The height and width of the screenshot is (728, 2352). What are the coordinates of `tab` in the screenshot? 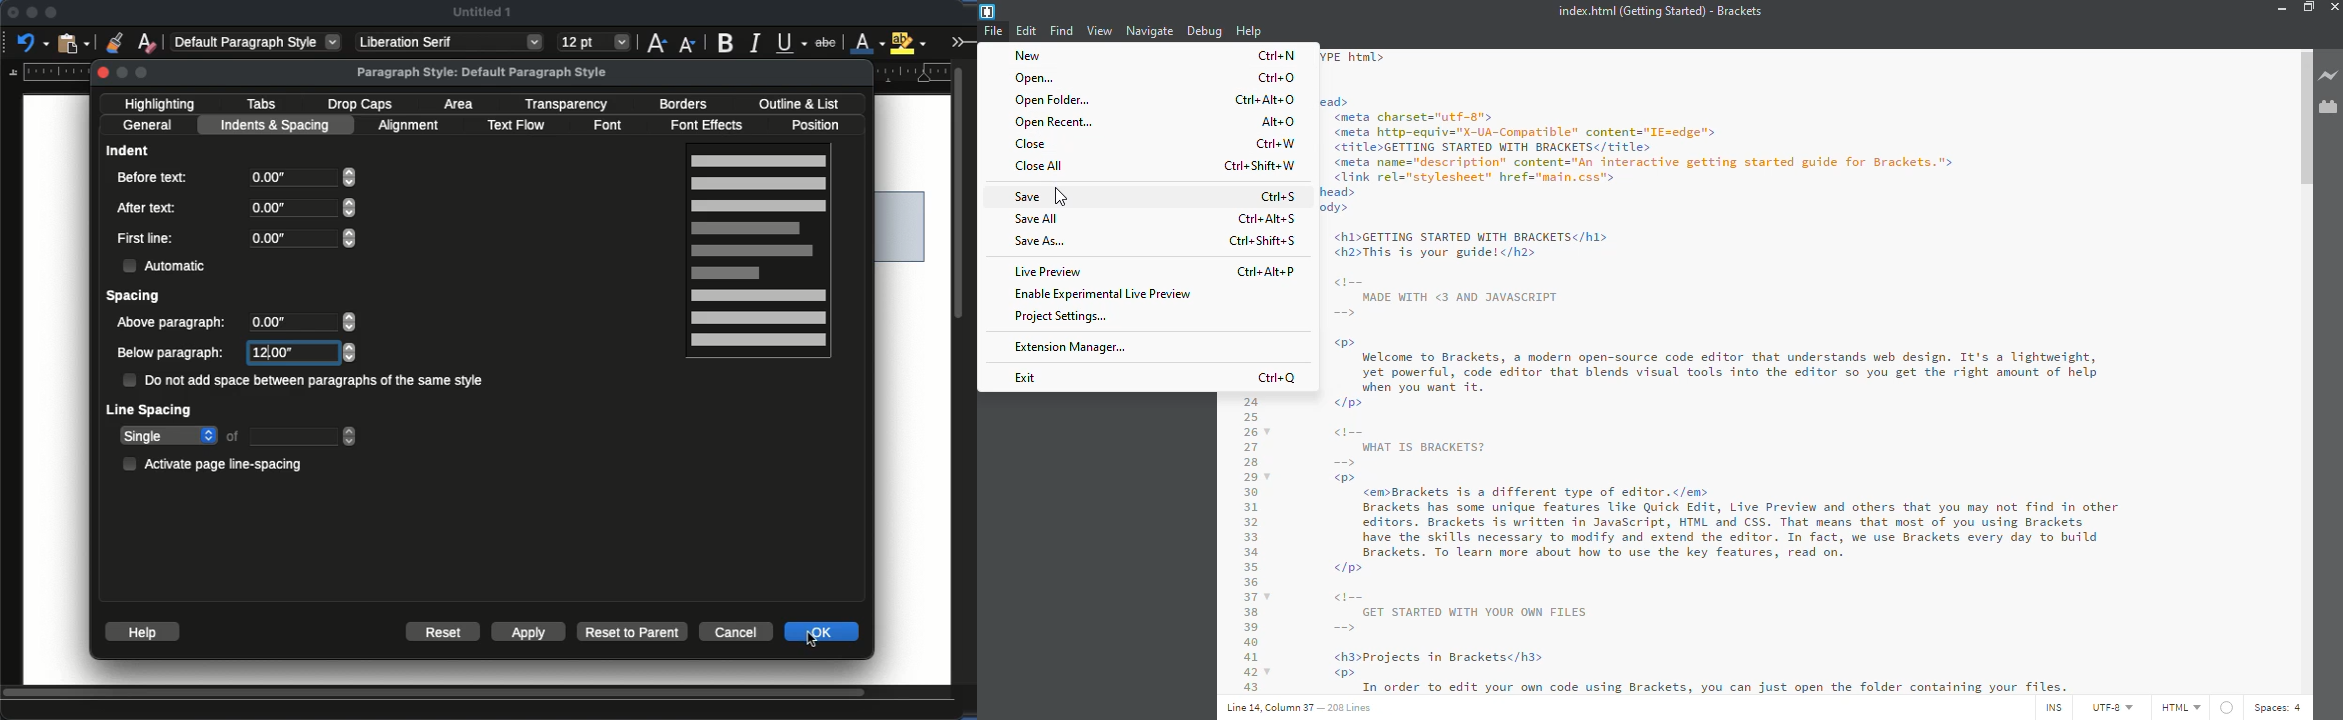 It's located at (305, 436).